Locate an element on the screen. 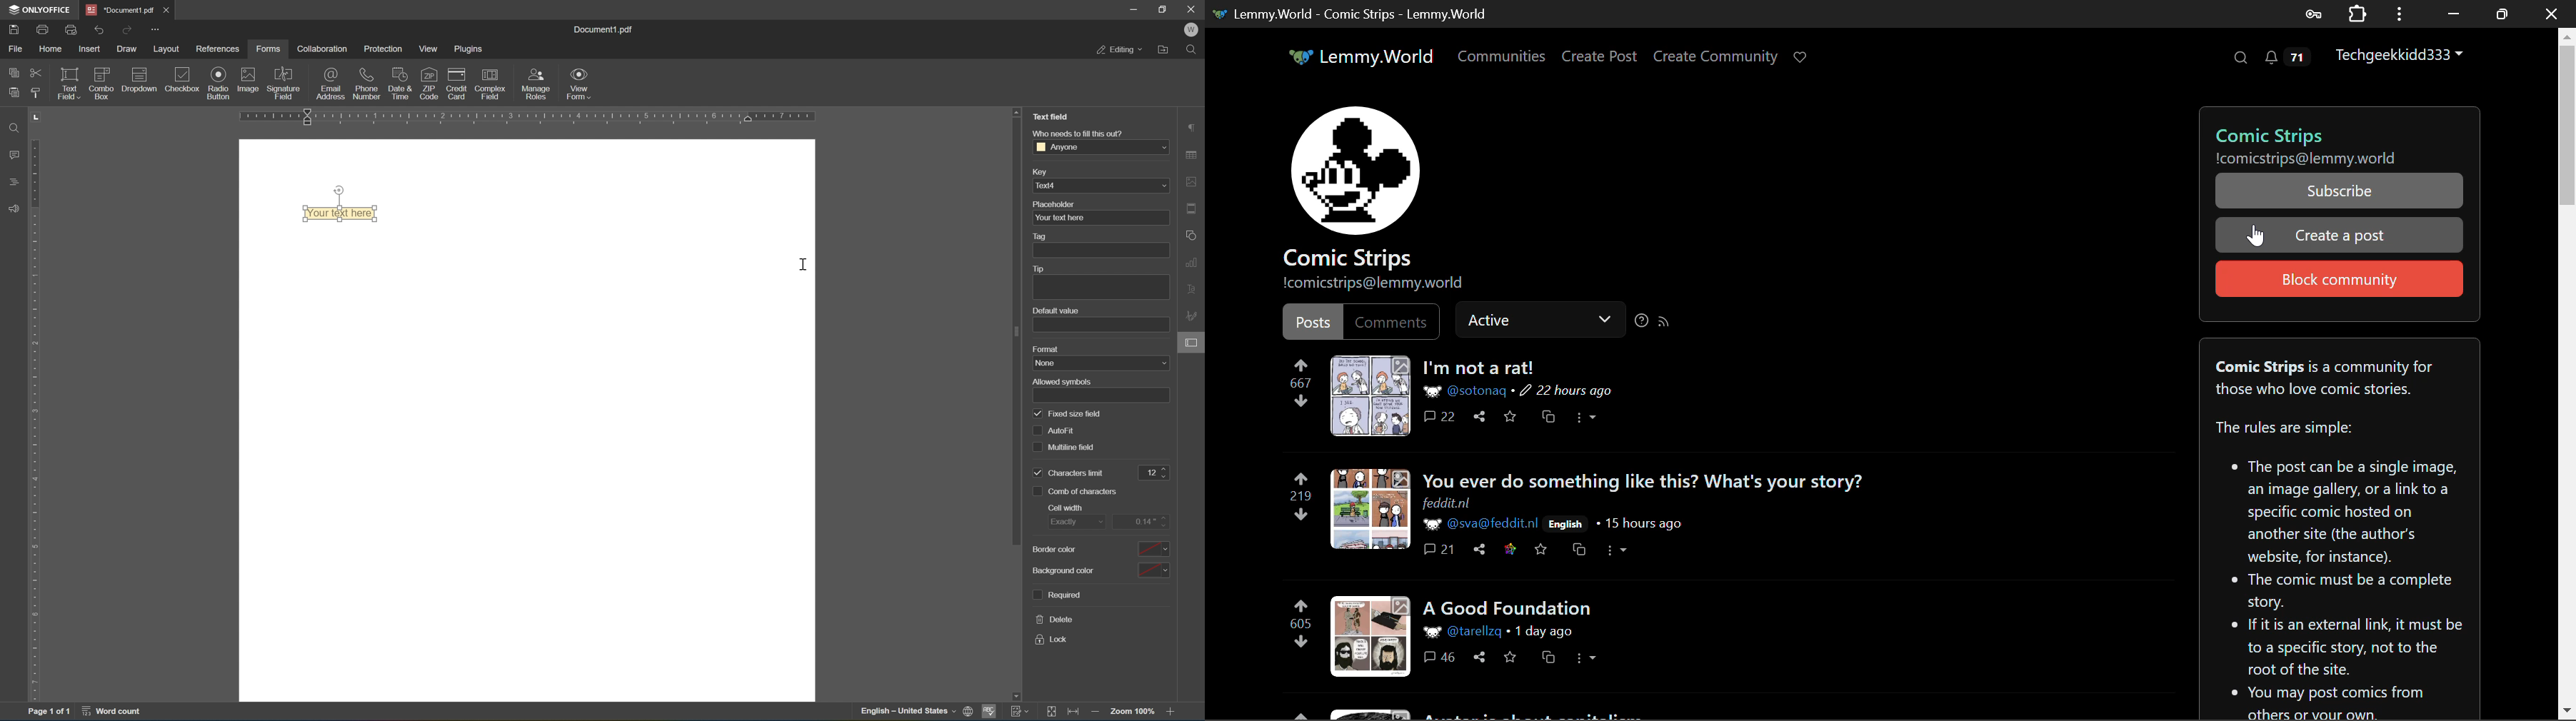 The height and width of the screenshot is (728, 2576). A Good Foundation is located at coordinates (1508, 607).